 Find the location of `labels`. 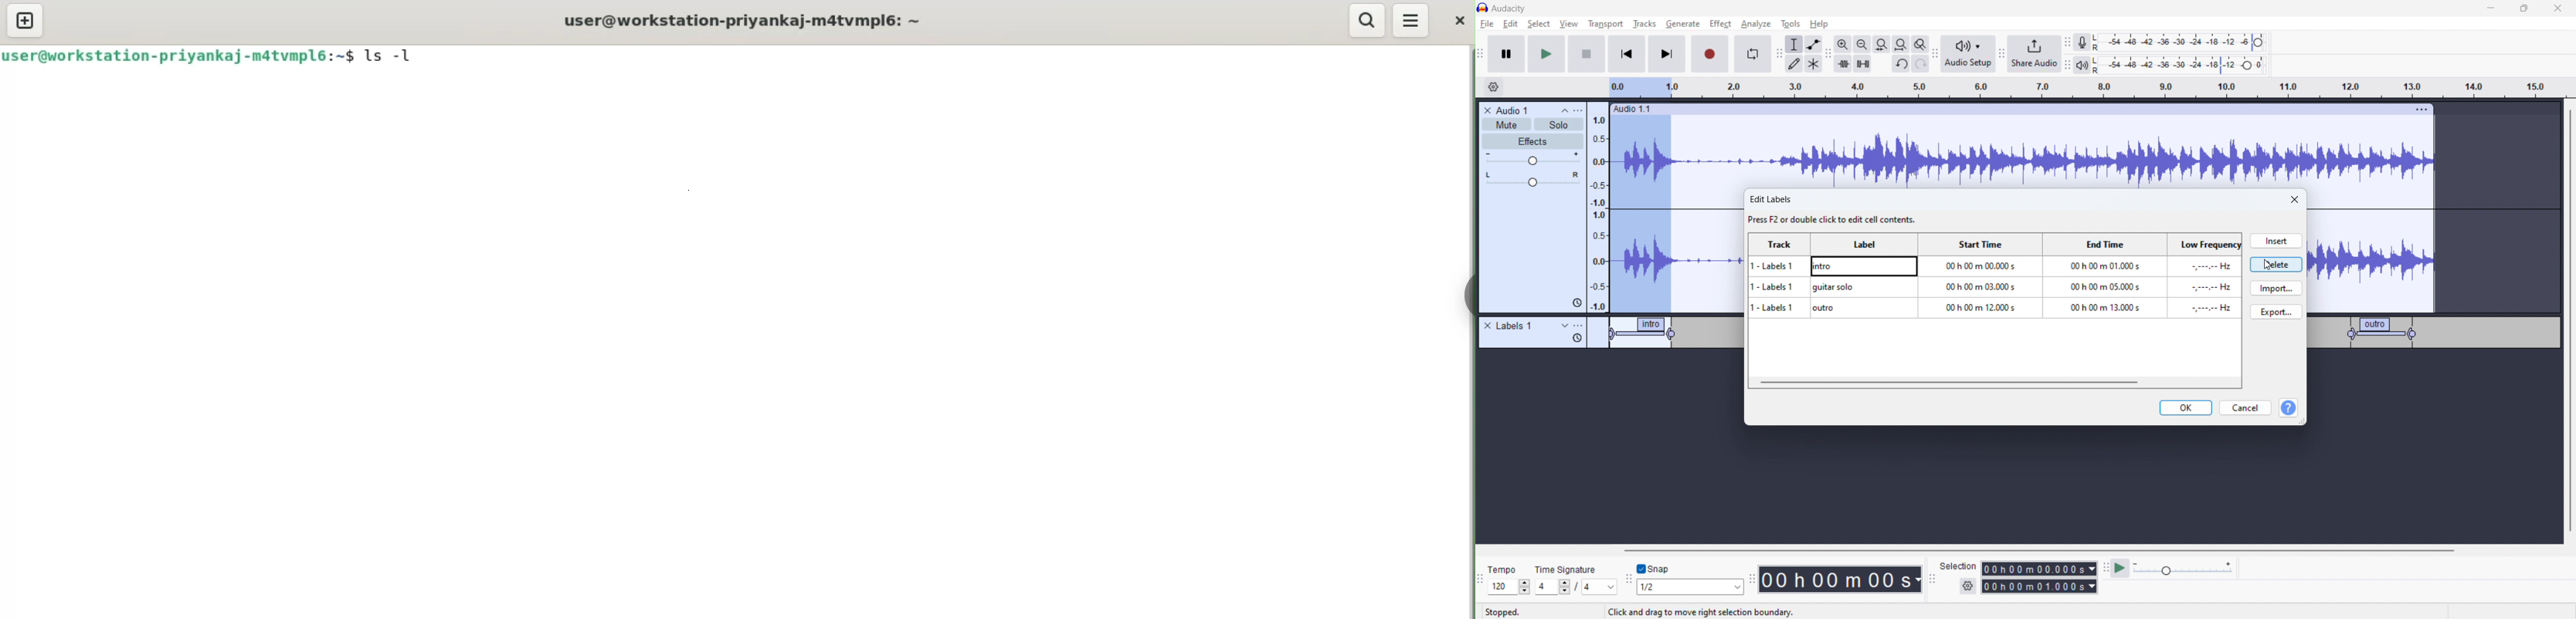

labels is located at coordinates (1515, 326).